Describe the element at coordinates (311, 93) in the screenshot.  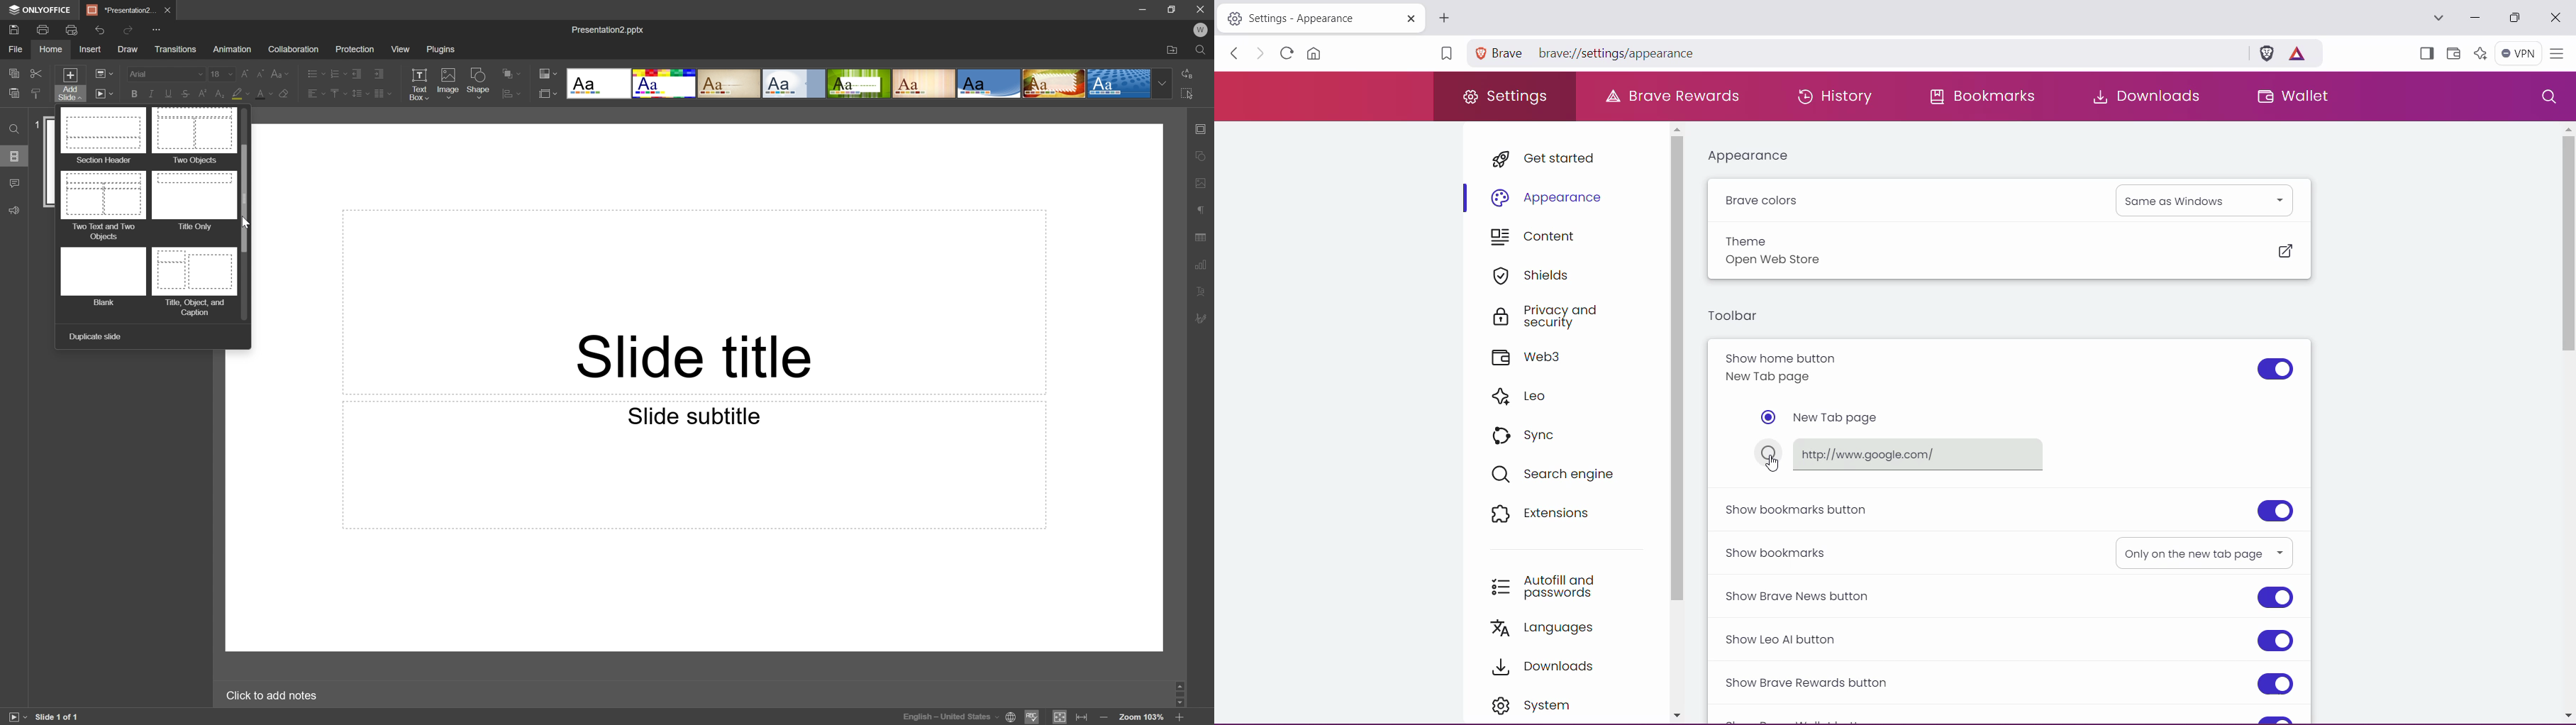
I see `Horizontal align` at that location.